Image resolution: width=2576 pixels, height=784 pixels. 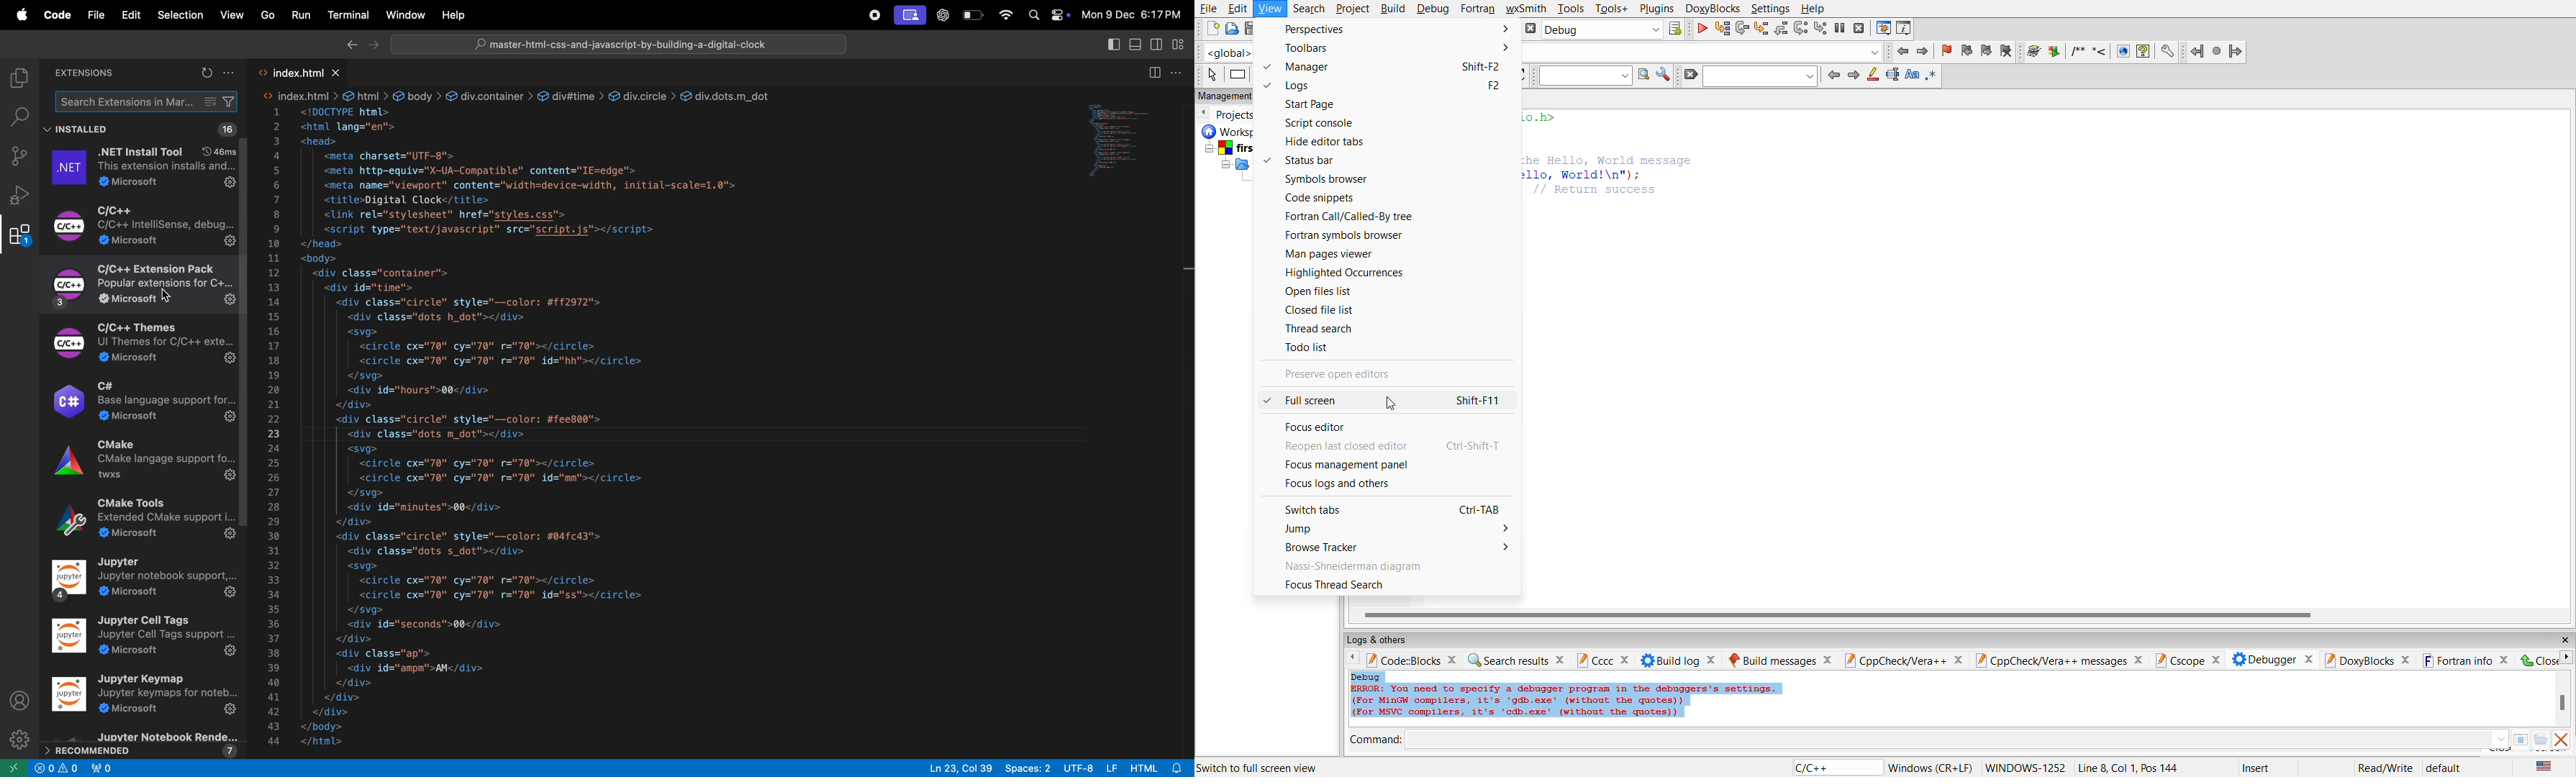 I want to click on Edit, so click(x=128, y=15).